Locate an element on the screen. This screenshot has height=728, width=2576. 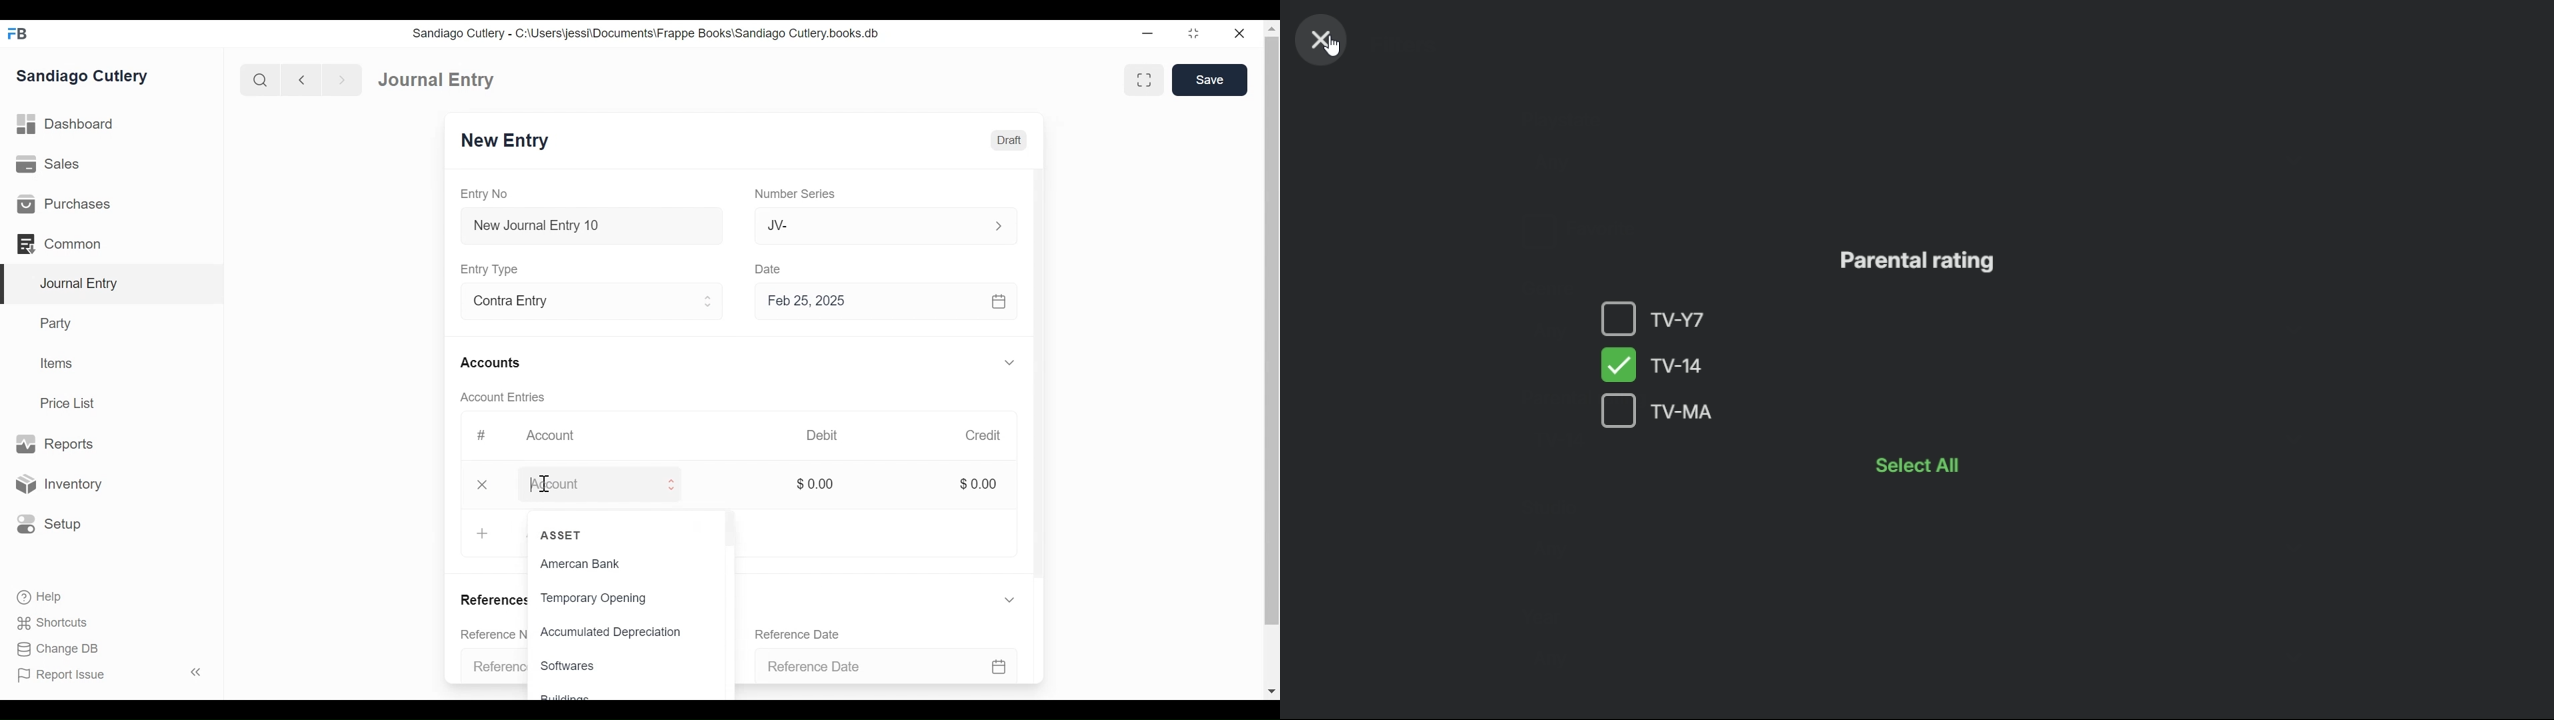
Entry No is located at coordinates (492, 193).